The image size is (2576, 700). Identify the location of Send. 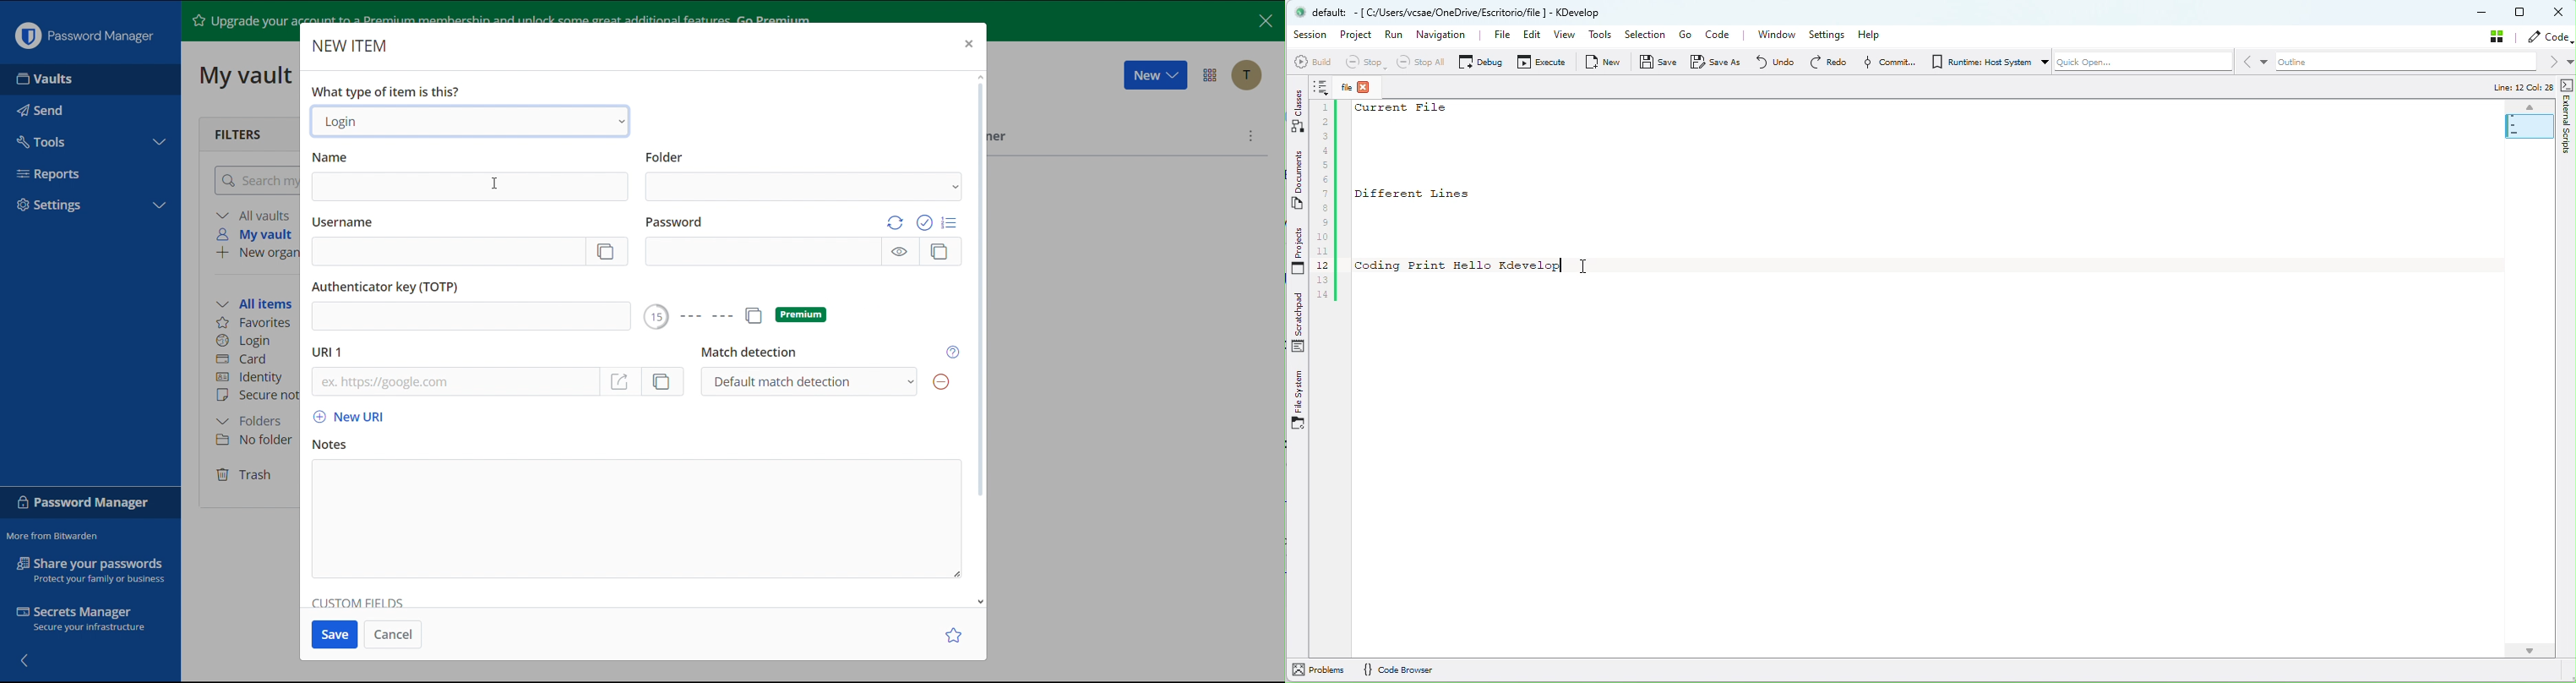
(89, 108).